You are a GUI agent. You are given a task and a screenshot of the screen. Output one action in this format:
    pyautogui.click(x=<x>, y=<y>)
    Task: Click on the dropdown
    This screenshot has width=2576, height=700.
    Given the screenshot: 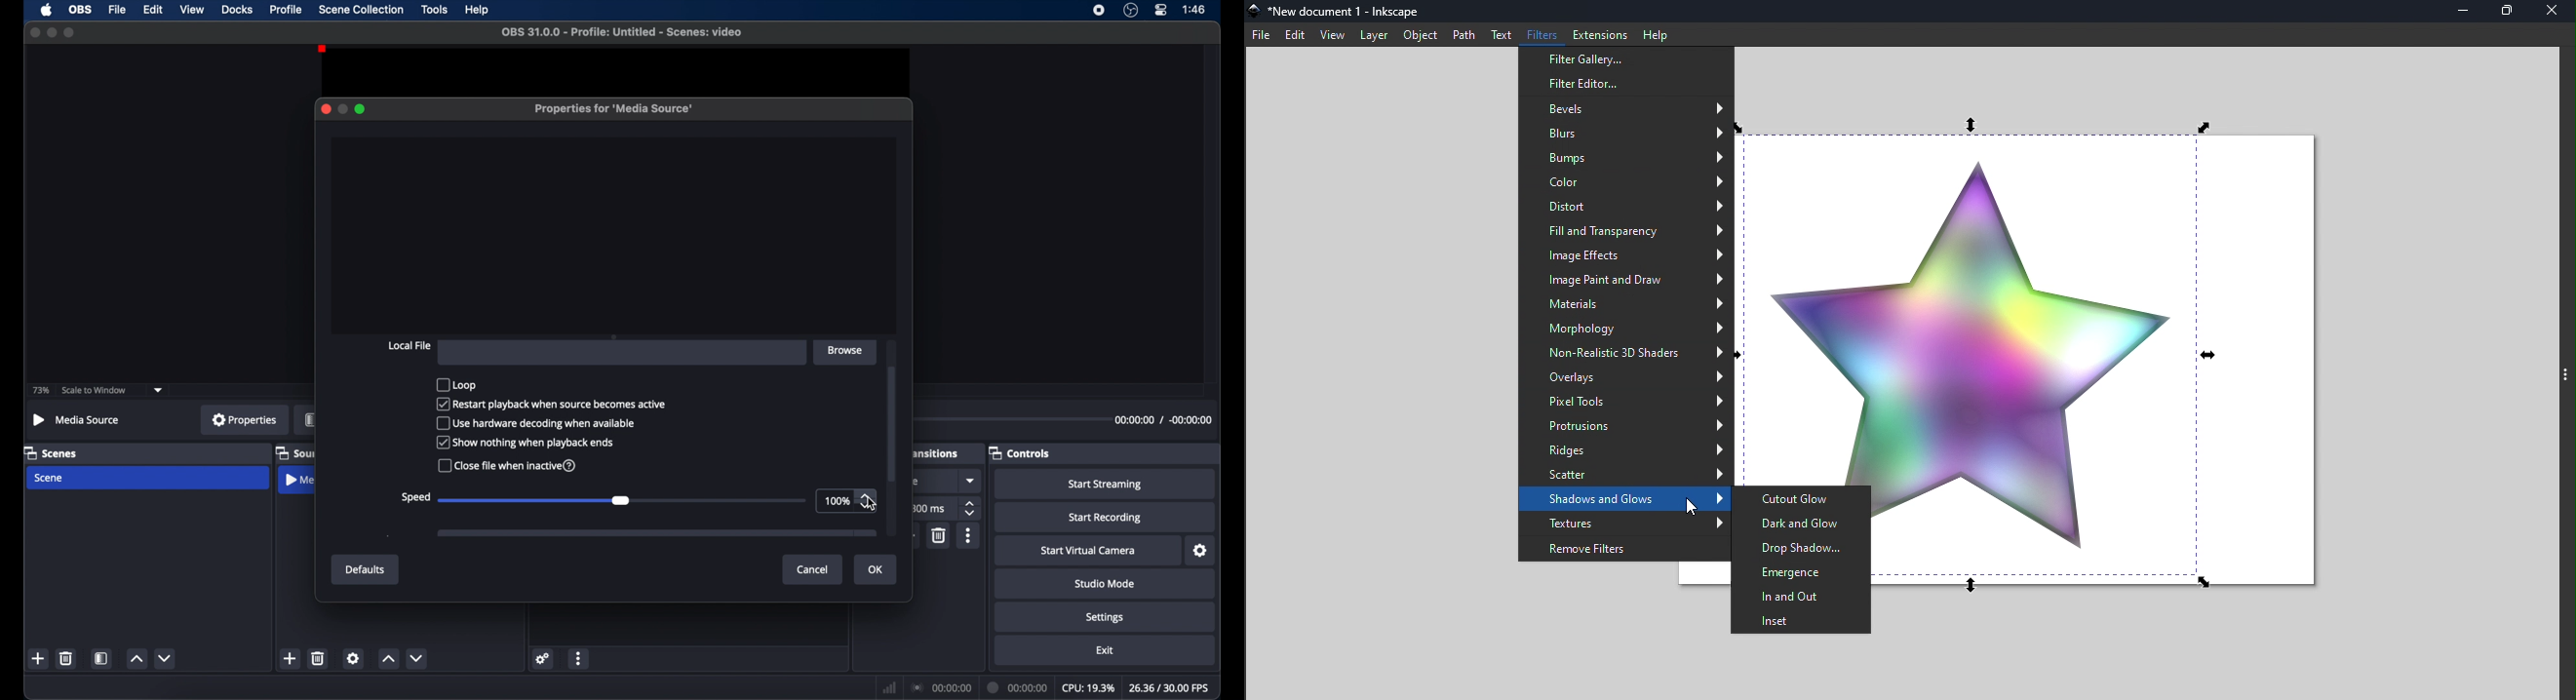 What is the action you would take?
    pyautogui.click(x=972, y=480)
    